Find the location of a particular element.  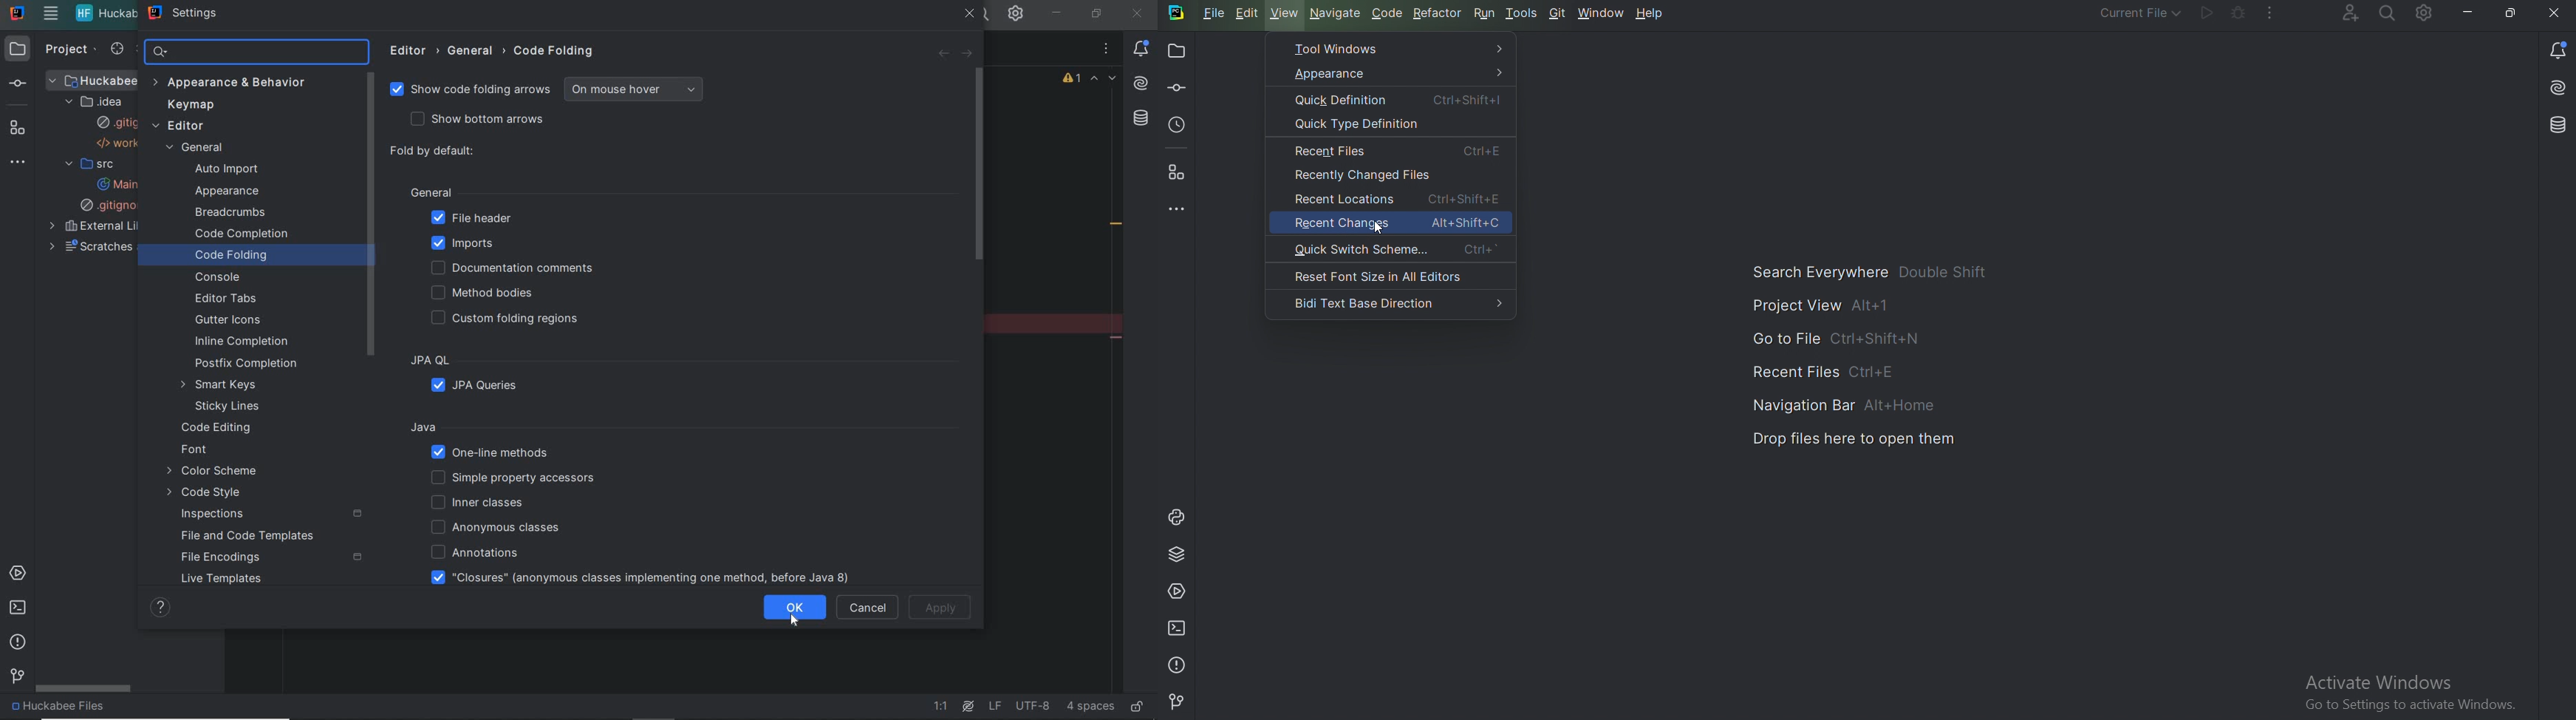

Quick type definition is located at coordinates (1390, 124).